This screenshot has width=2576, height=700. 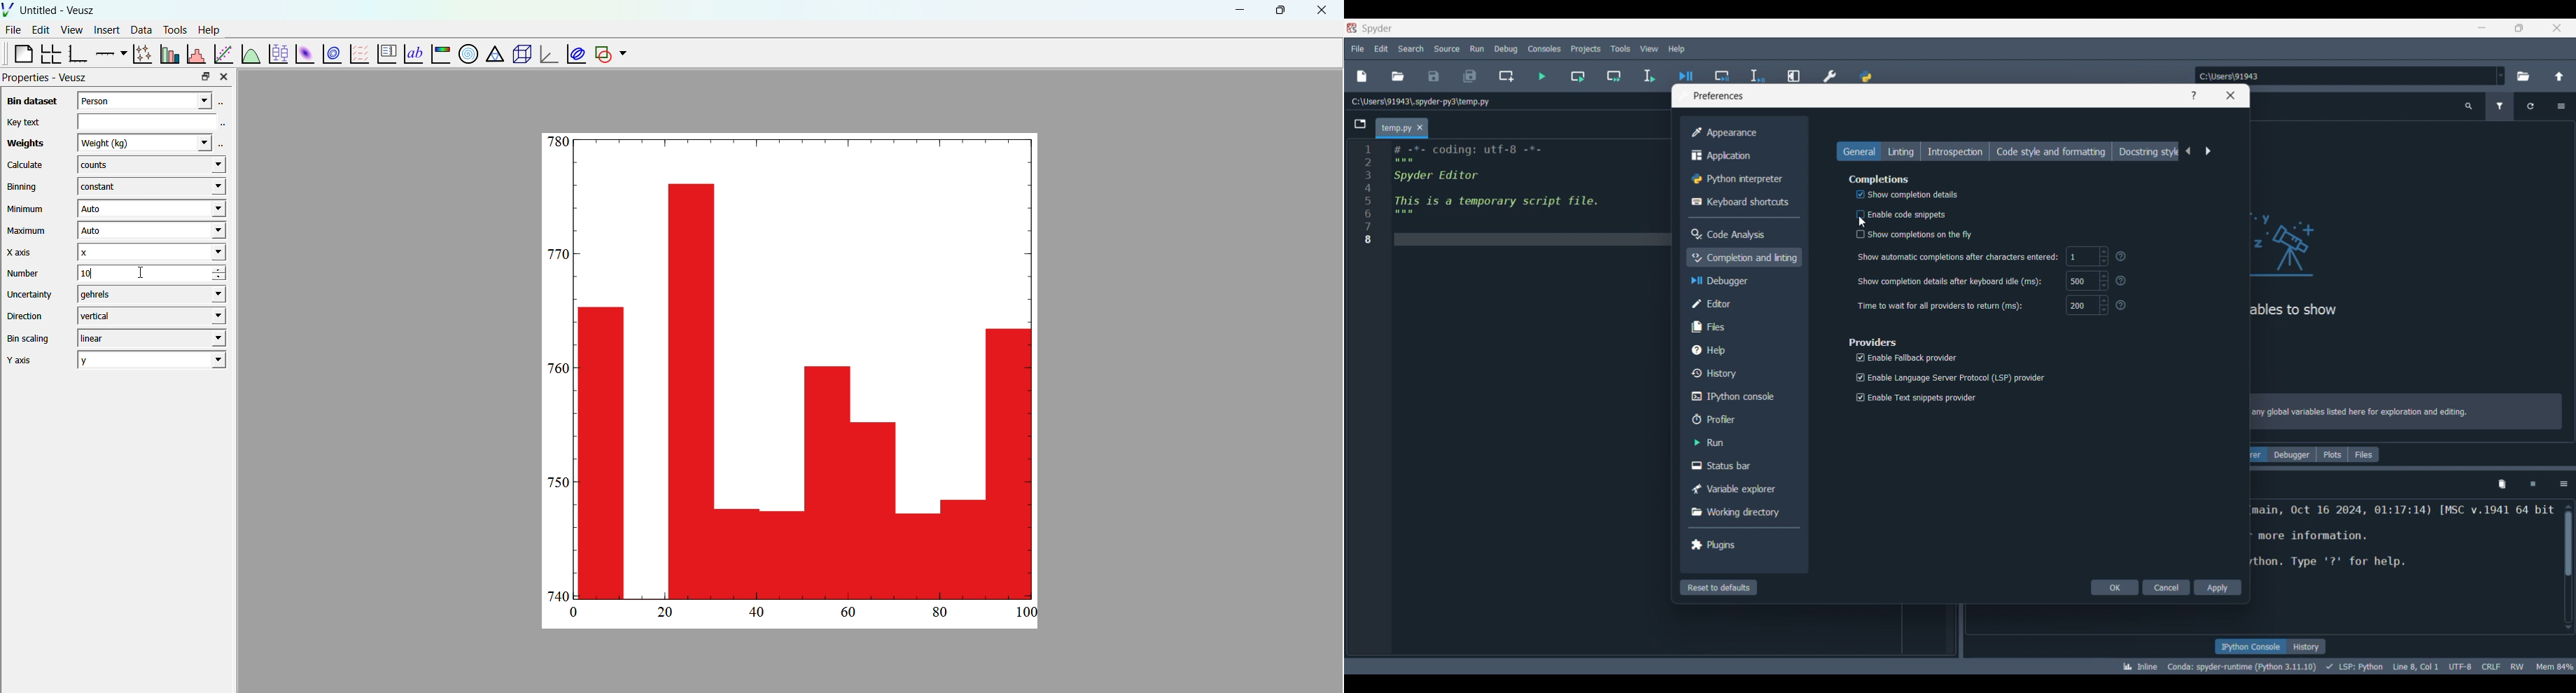 What do you see at coordinates (151, 142) in the screenshot?
I see `"Weights (kg)" data selected` at bounding box center [151, 142].